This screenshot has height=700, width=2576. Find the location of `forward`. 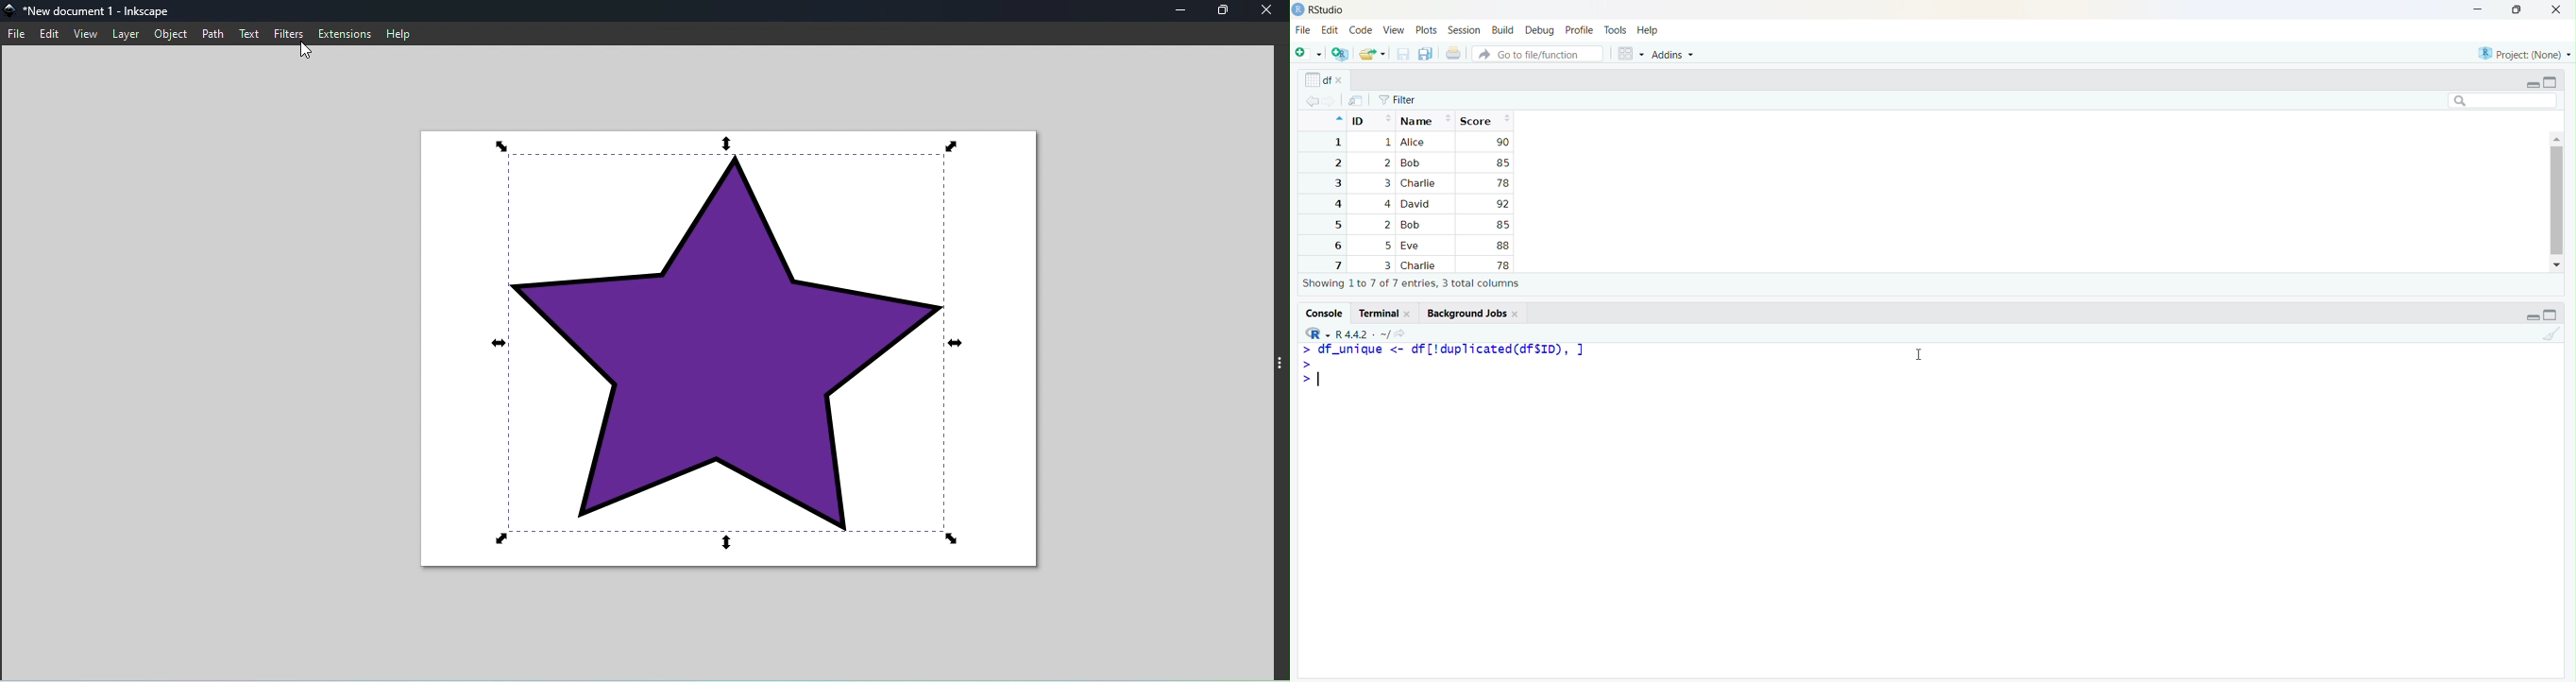

forward is located at coordinates (1331, 101).